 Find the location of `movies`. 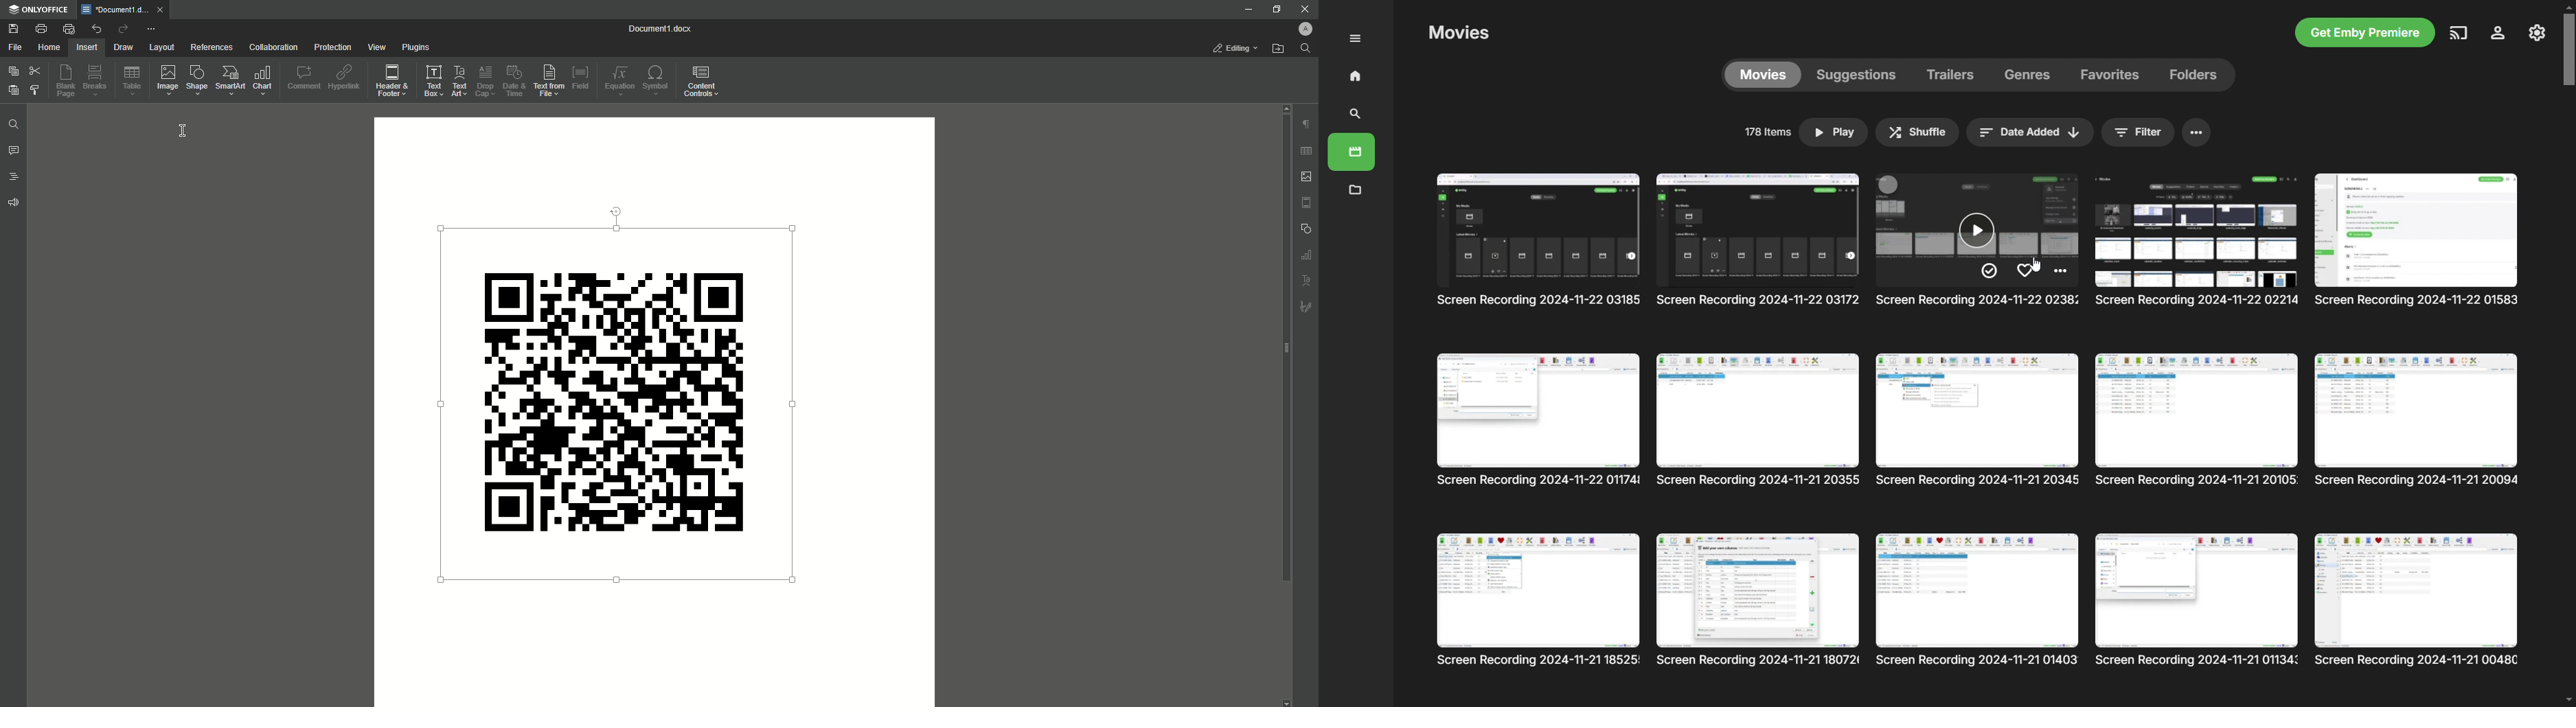

movies is located at coordinates (1355, 150).